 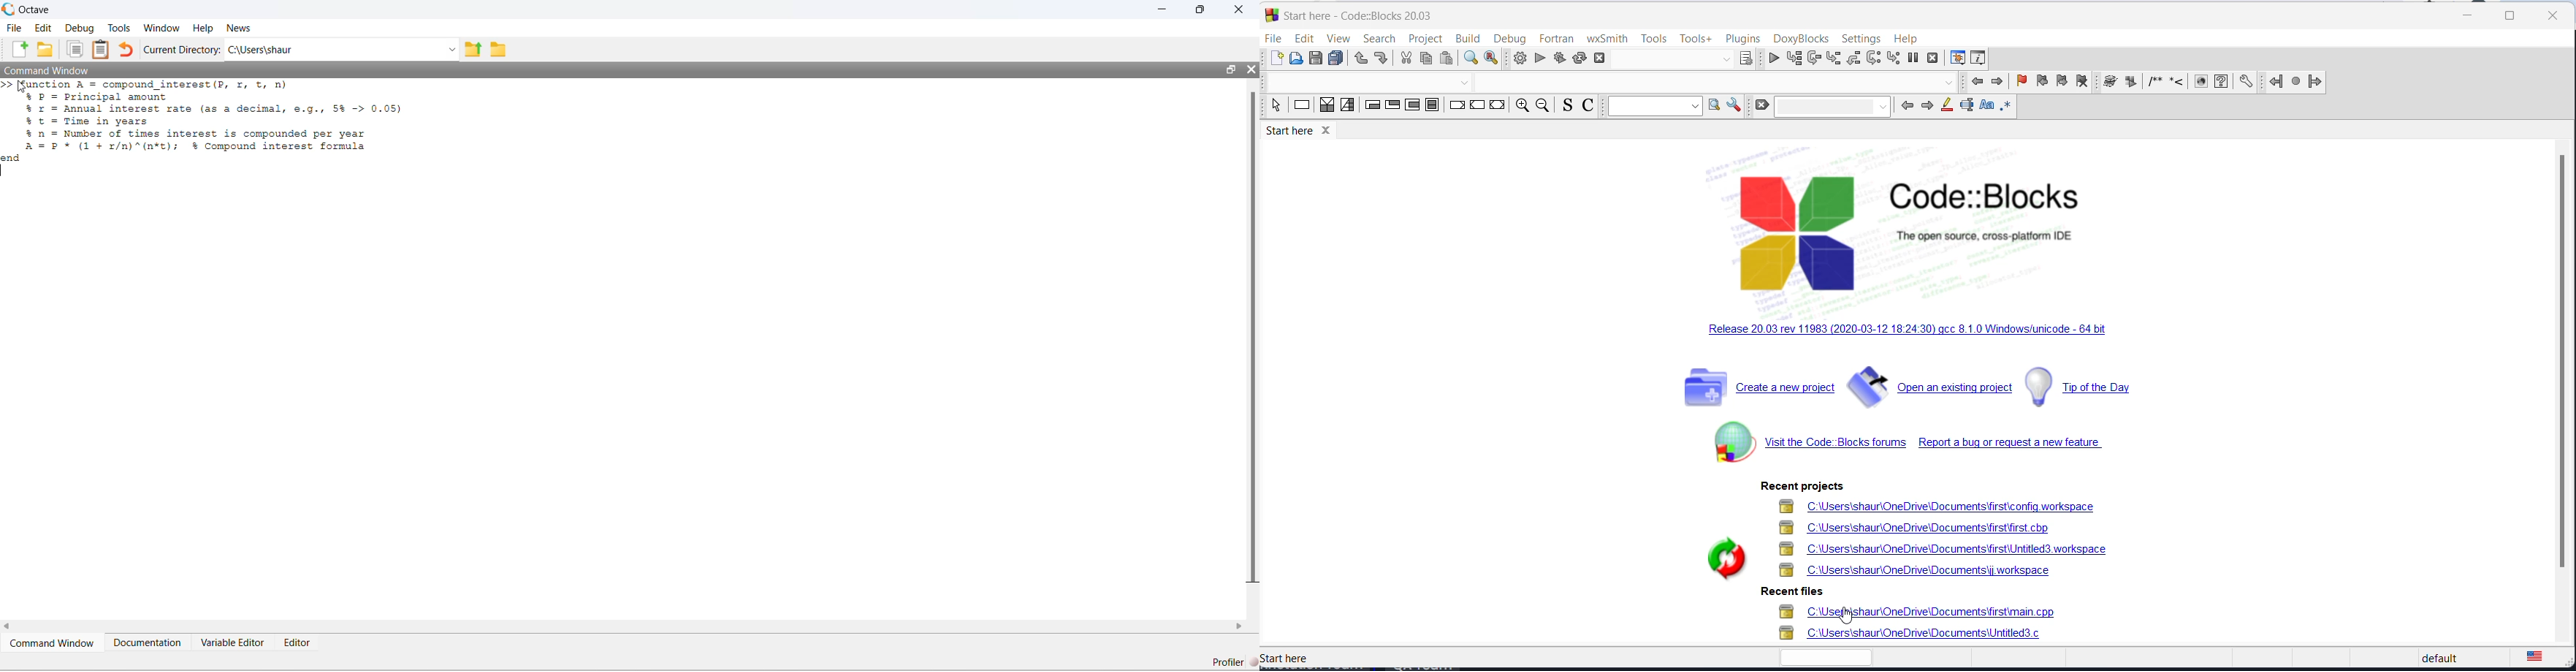 I want to click on SAVE ALL, so click(x=1335, y=58).